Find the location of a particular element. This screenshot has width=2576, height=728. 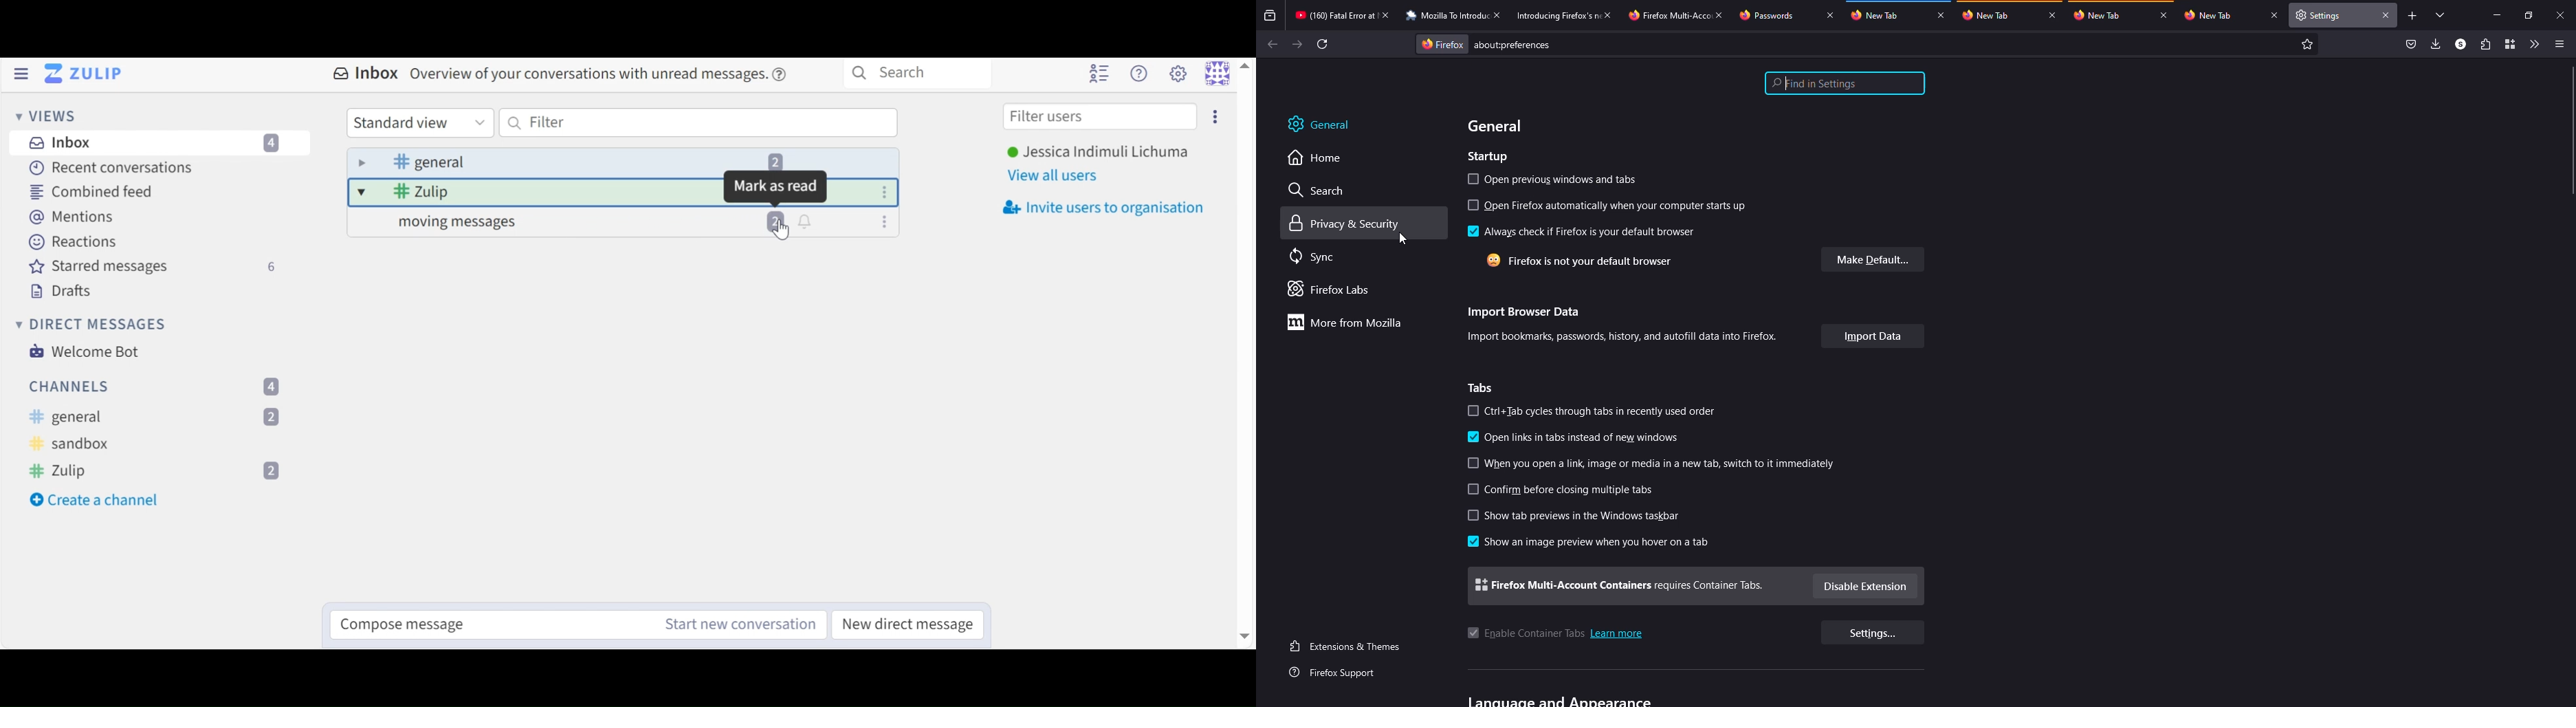

tab is located at coordinates (2209, 15).